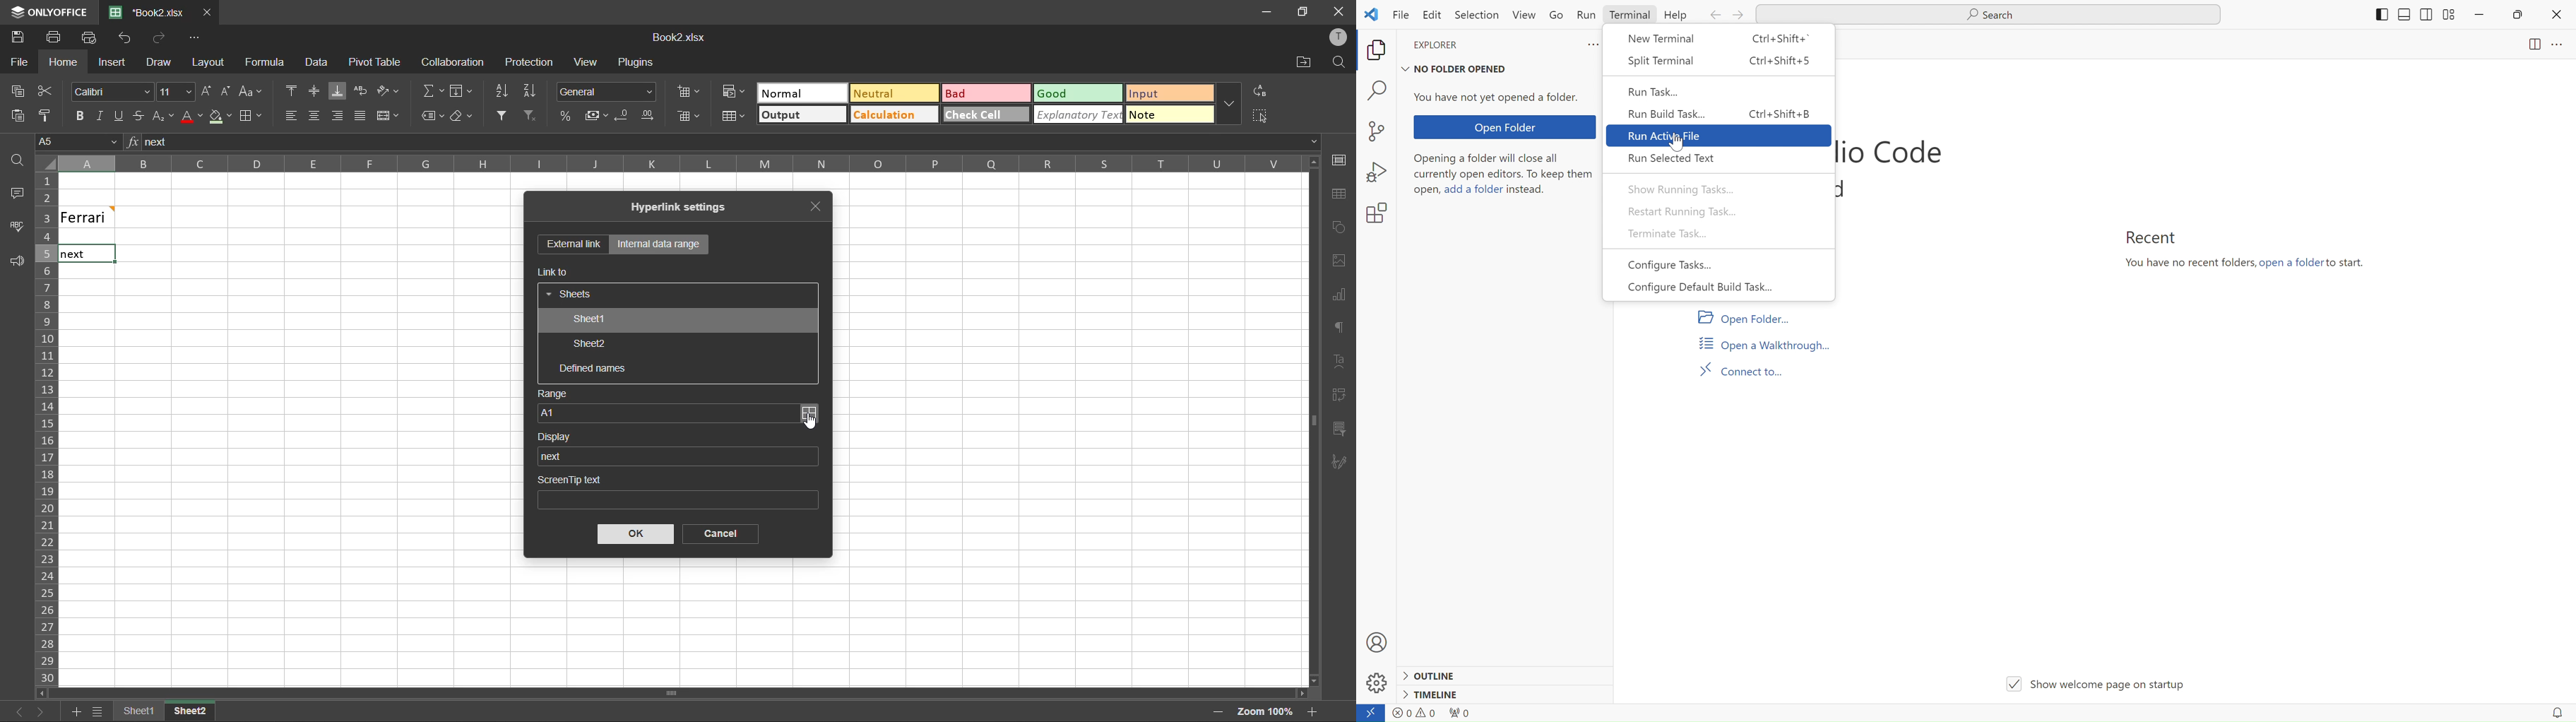  I want to click on align bottom, so click(337, 92).